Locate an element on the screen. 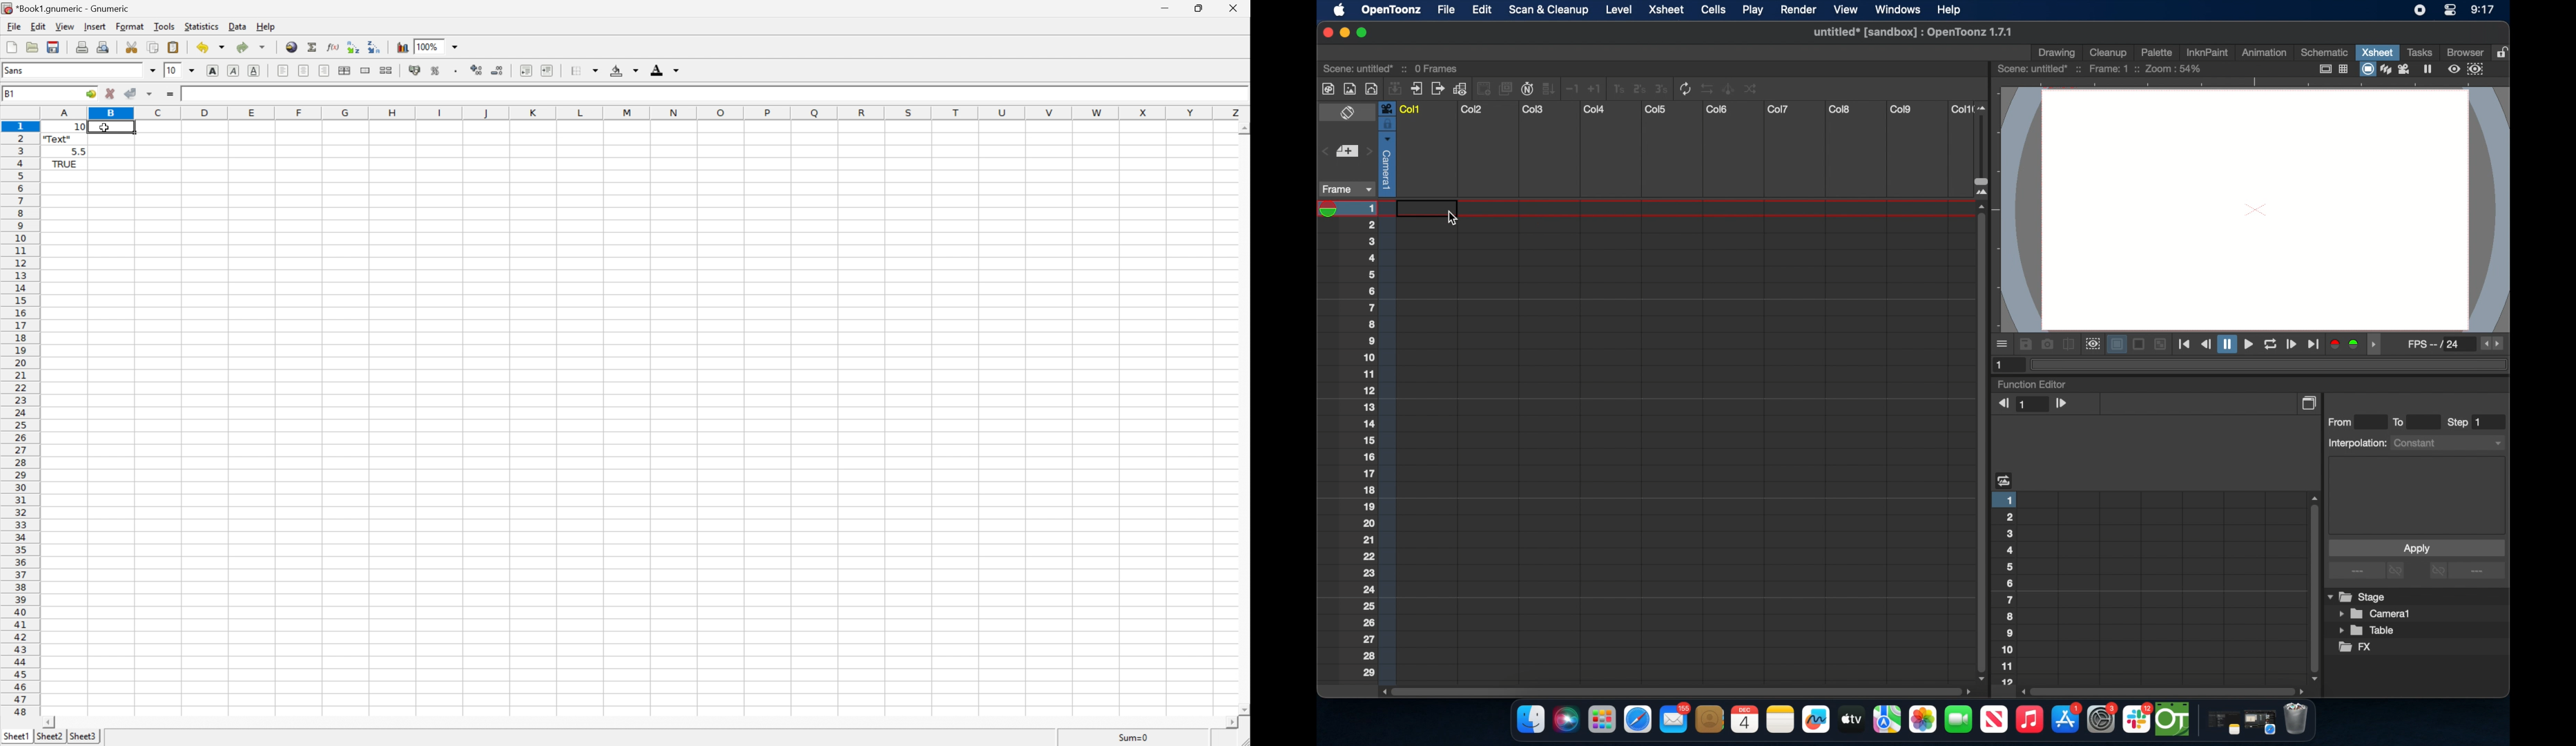  edit is located at coordinates (1480, 10).